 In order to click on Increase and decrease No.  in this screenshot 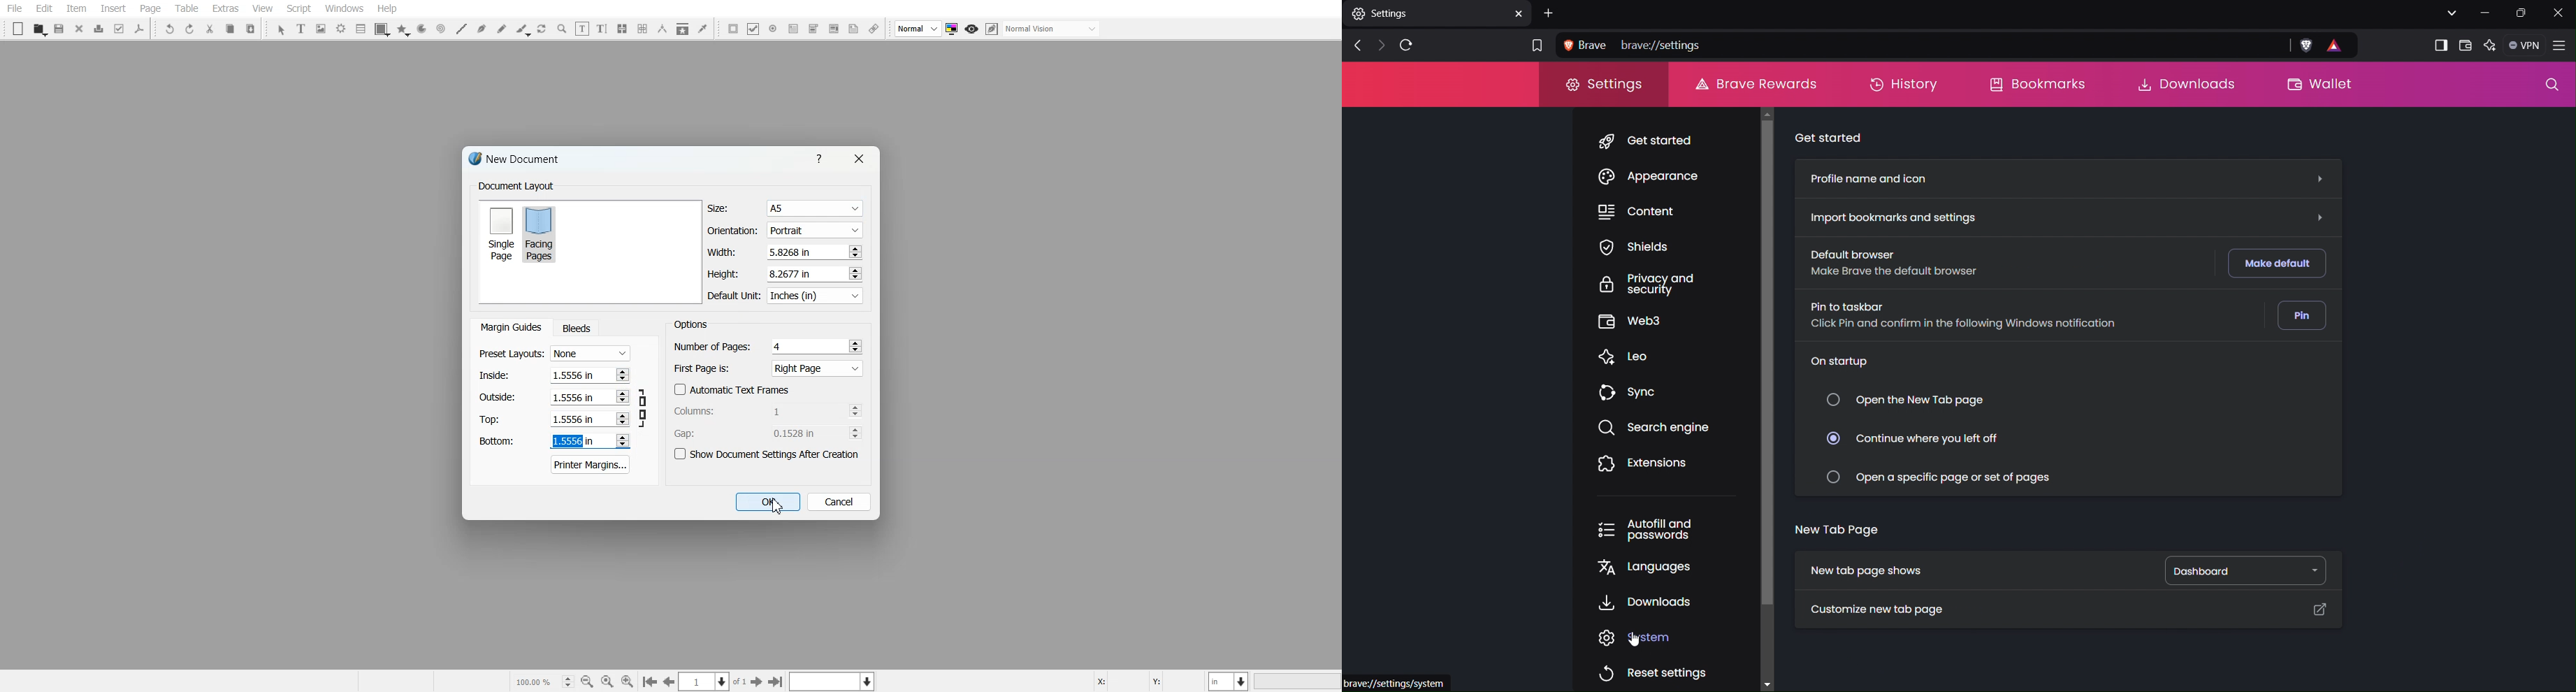, I will do `click(855, 410)`.